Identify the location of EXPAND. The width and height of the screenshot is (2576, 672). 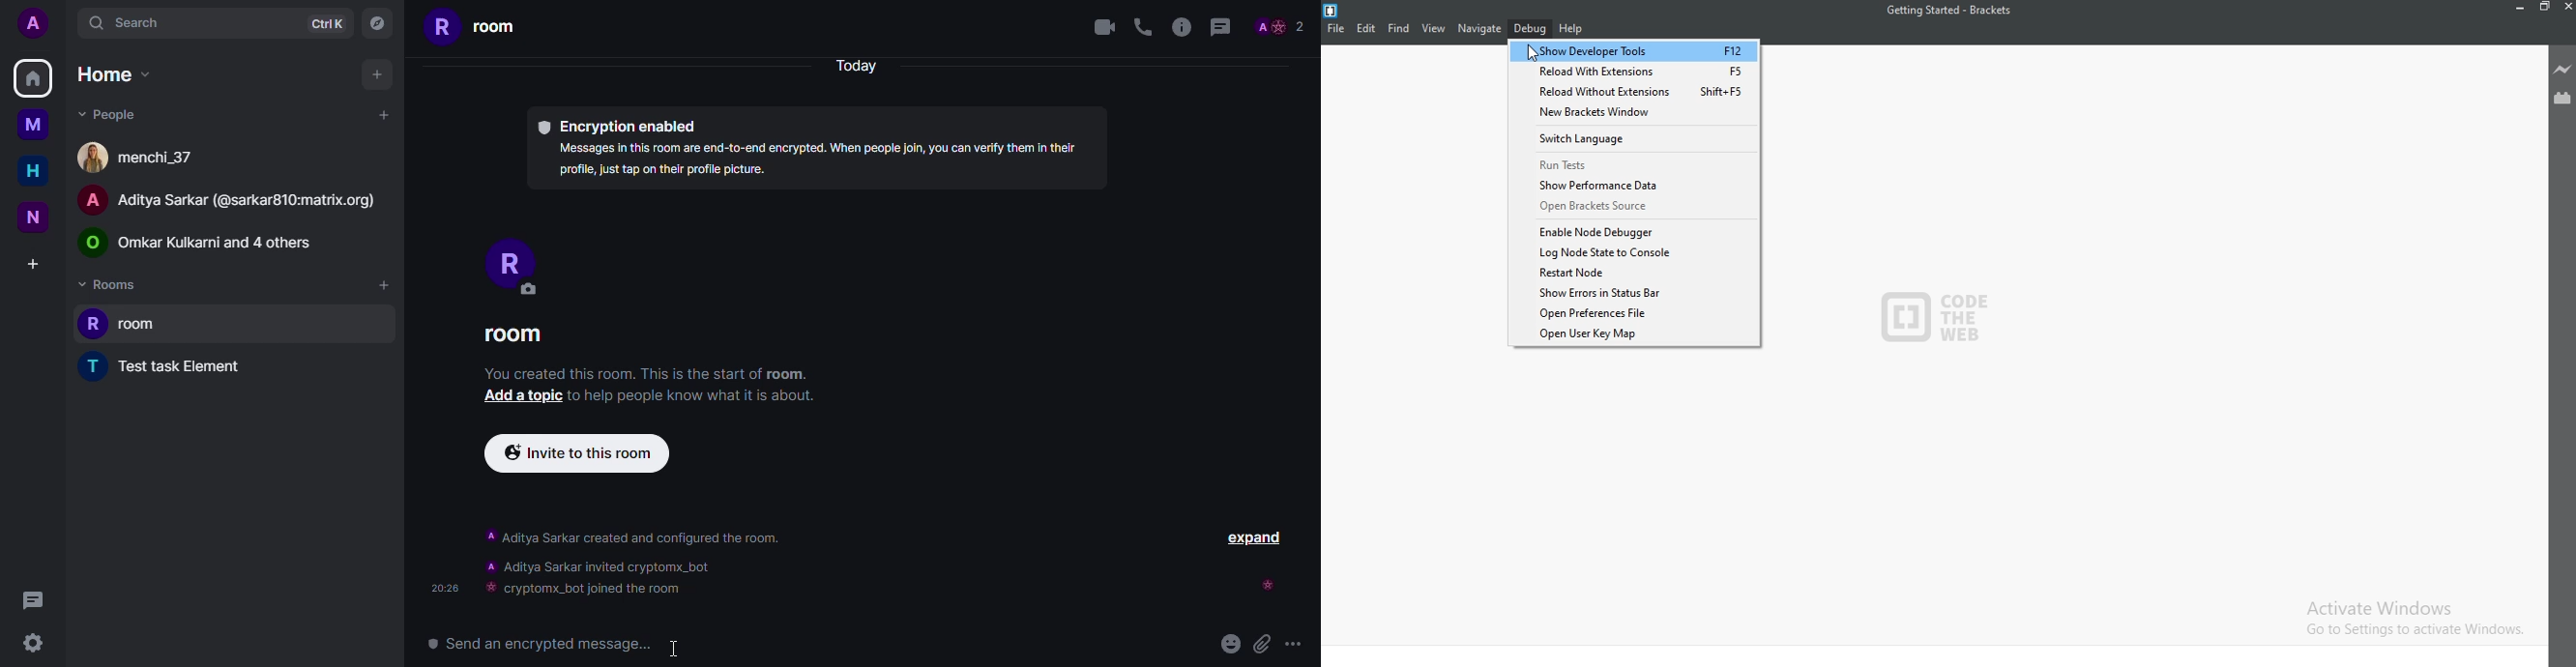
(1253, 536).